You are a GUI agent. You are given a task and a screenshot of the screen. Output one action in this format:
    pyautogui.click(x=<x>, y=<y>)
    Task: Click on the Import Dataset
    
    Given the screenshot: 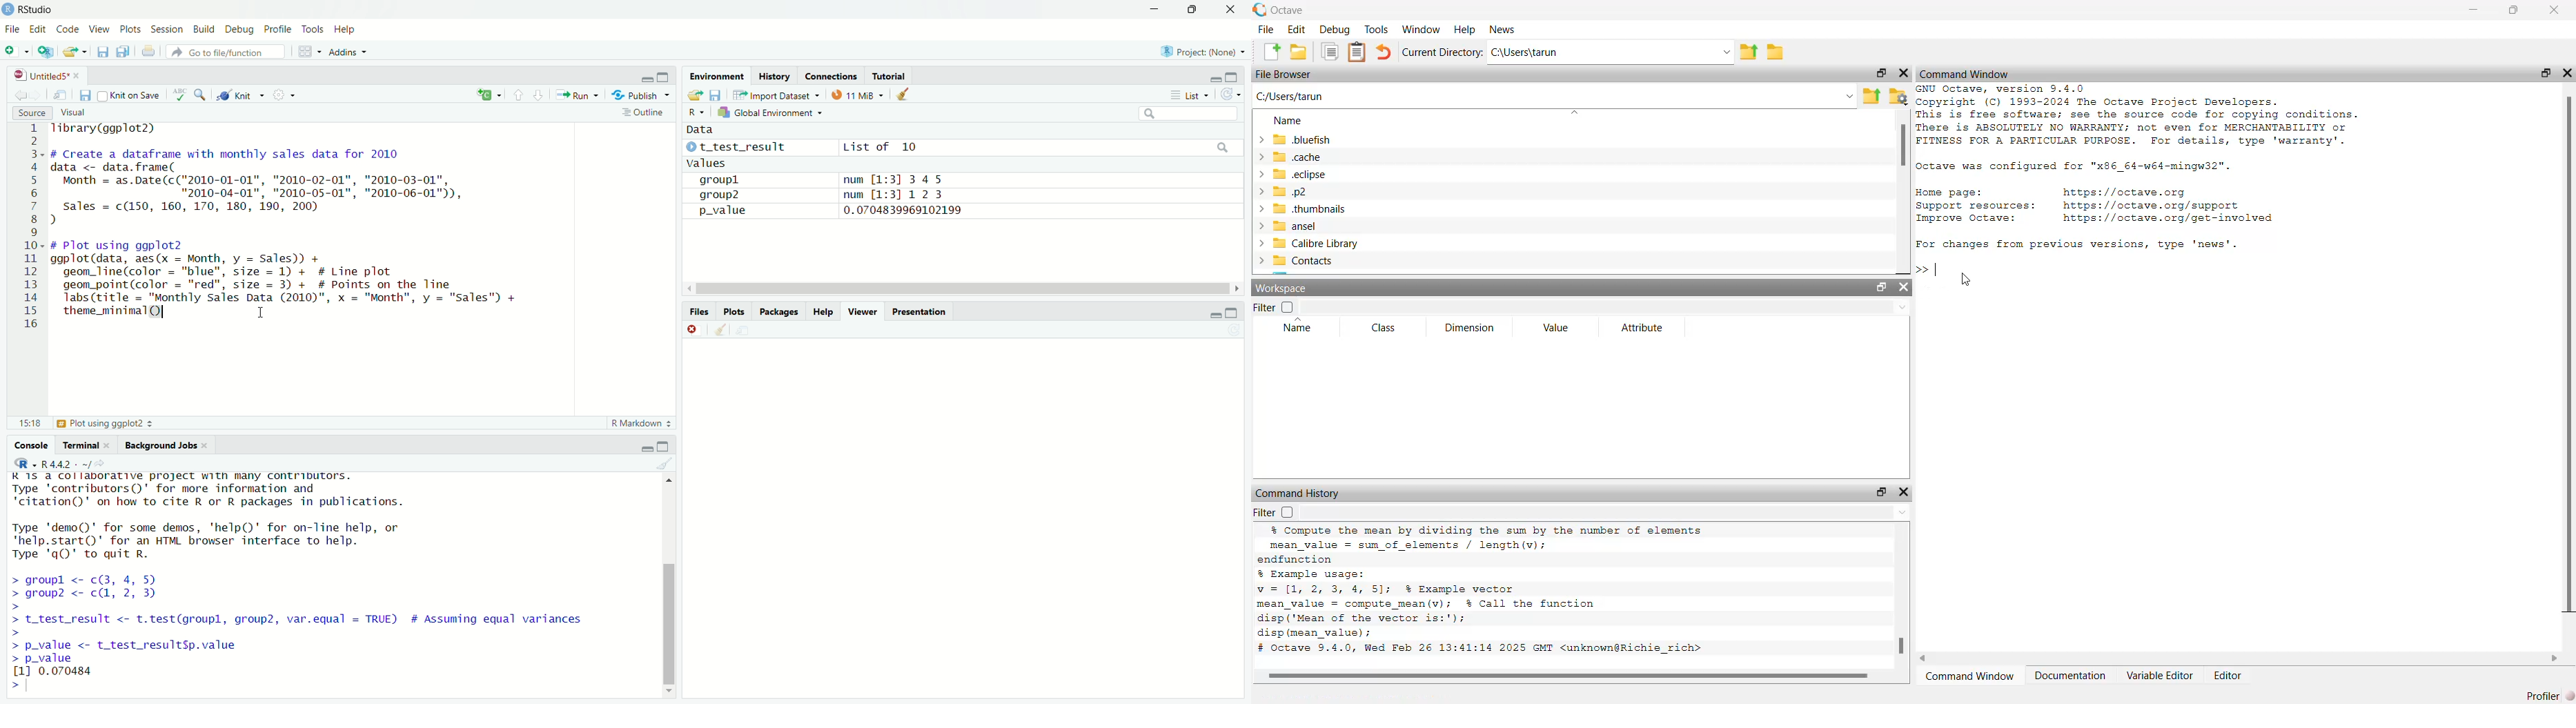 What is the action you would take?
    pyautogui.click(x=774, y=96)
    